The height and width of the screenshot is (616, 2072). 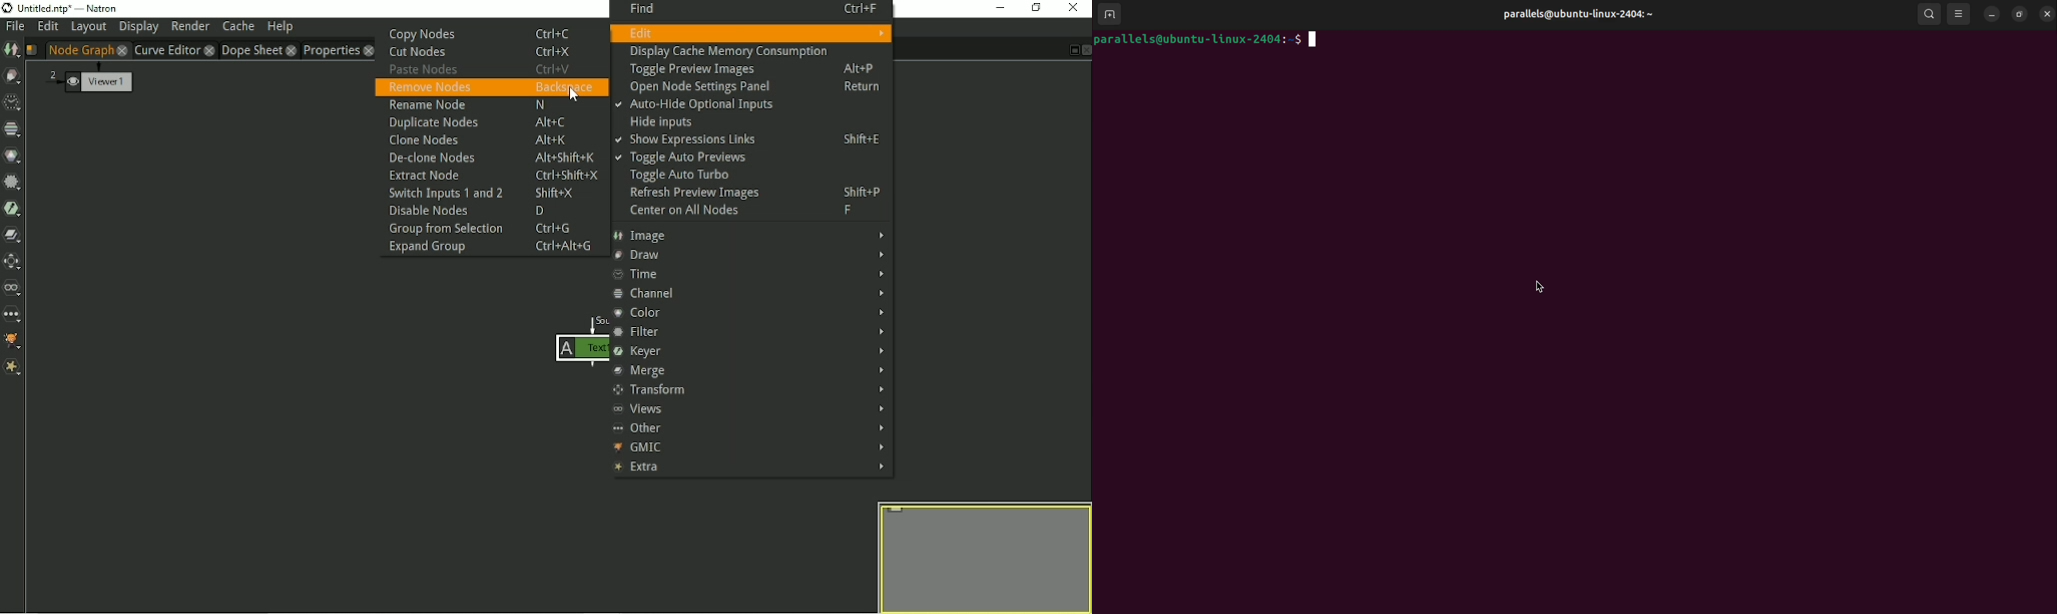 I want to click on close, so click(x=2046, y=15).